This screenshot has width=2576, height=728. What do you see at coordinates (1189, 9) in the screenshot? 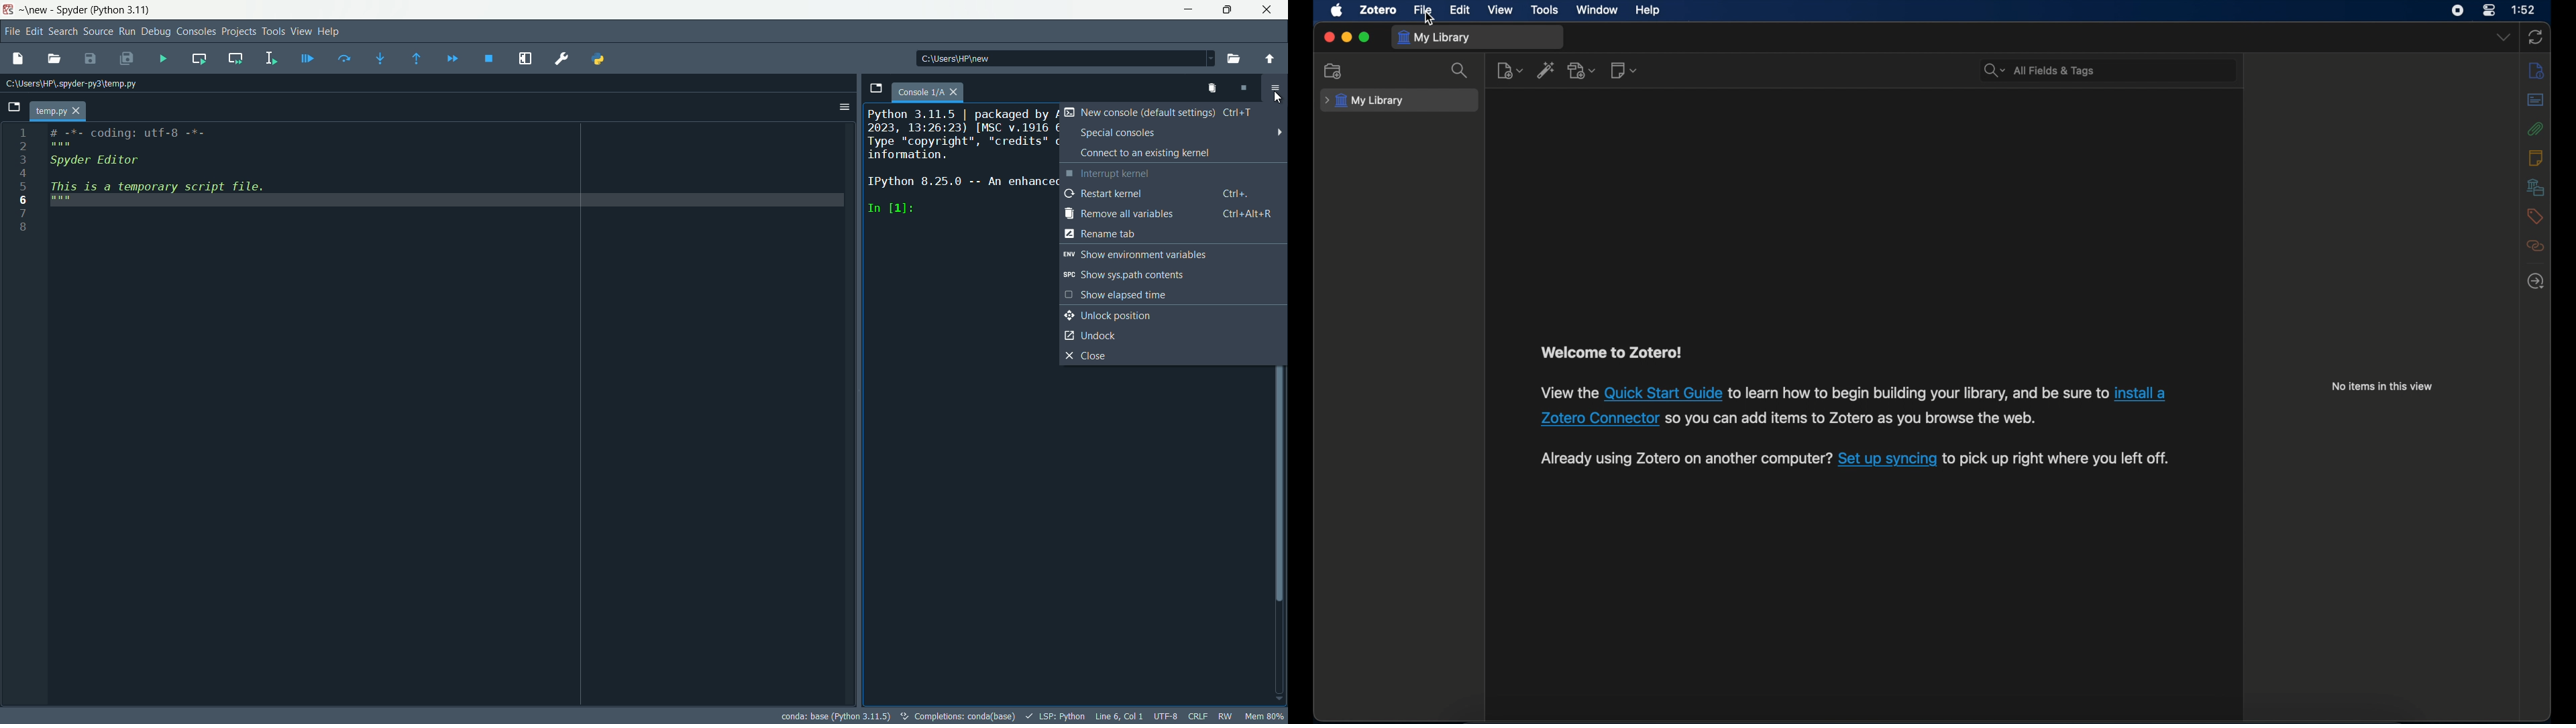
I see `minimize` at bounding box center [1189, 9].